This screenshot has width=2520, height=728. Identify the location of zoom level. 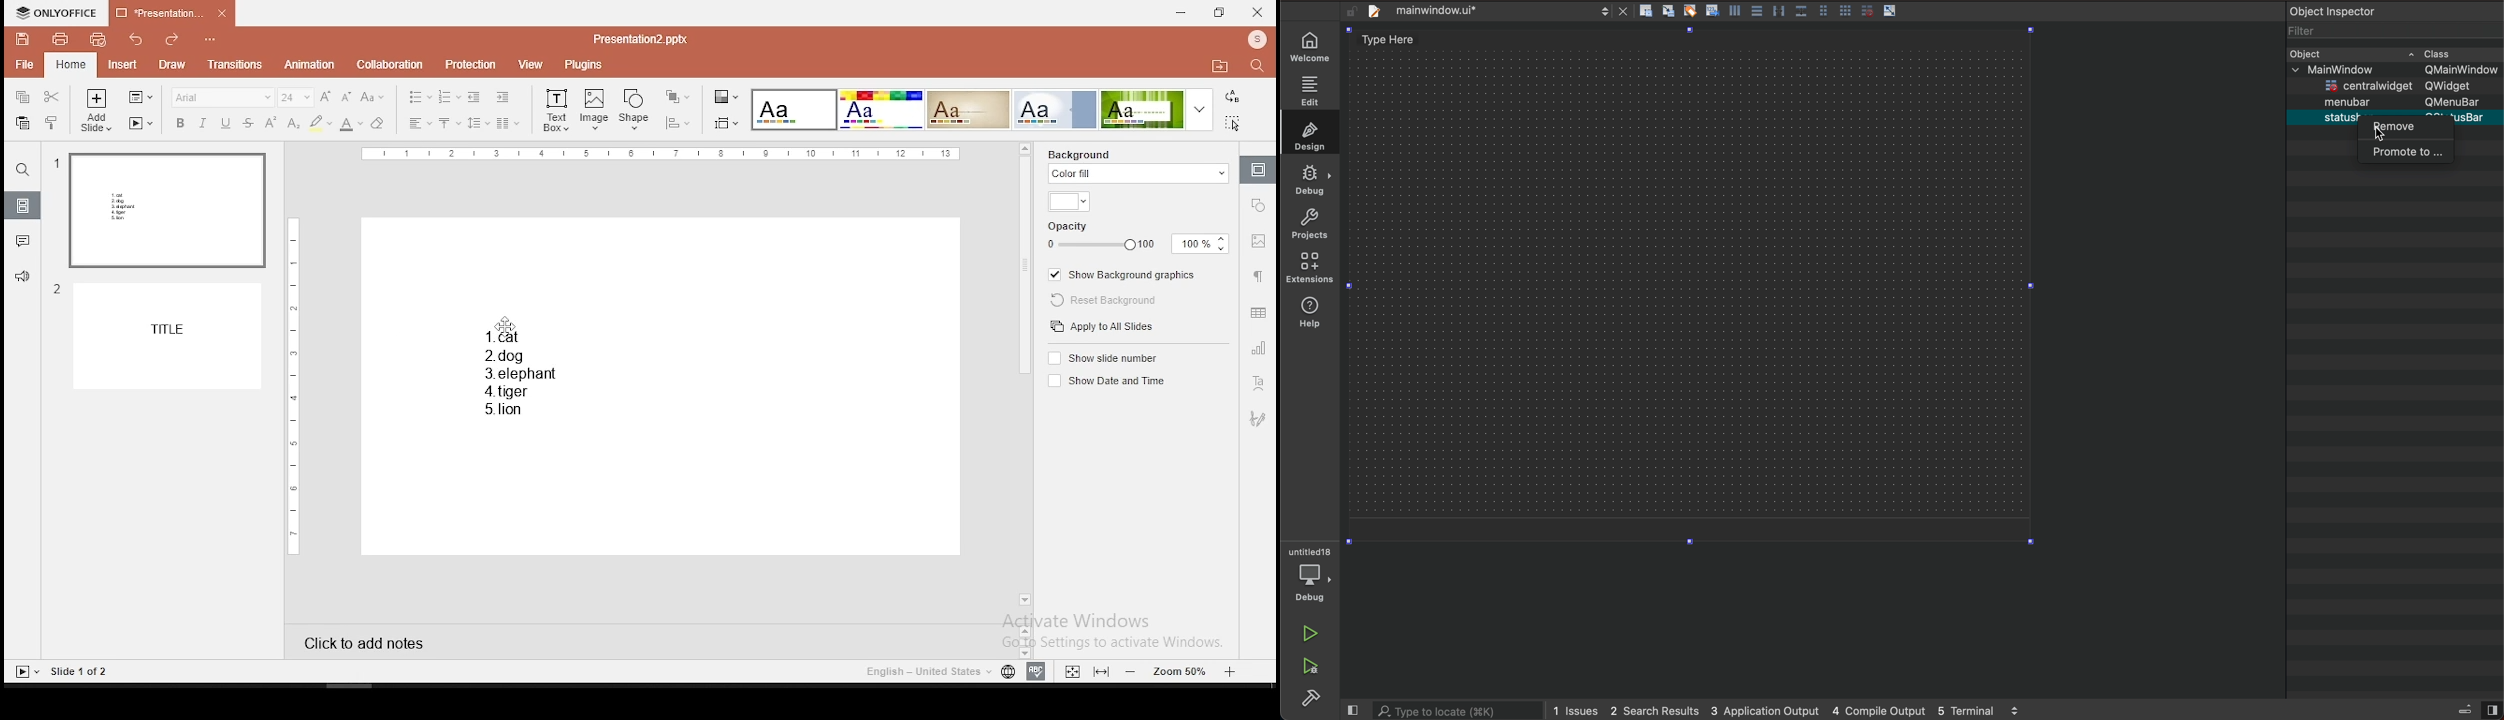
(1178, 672).